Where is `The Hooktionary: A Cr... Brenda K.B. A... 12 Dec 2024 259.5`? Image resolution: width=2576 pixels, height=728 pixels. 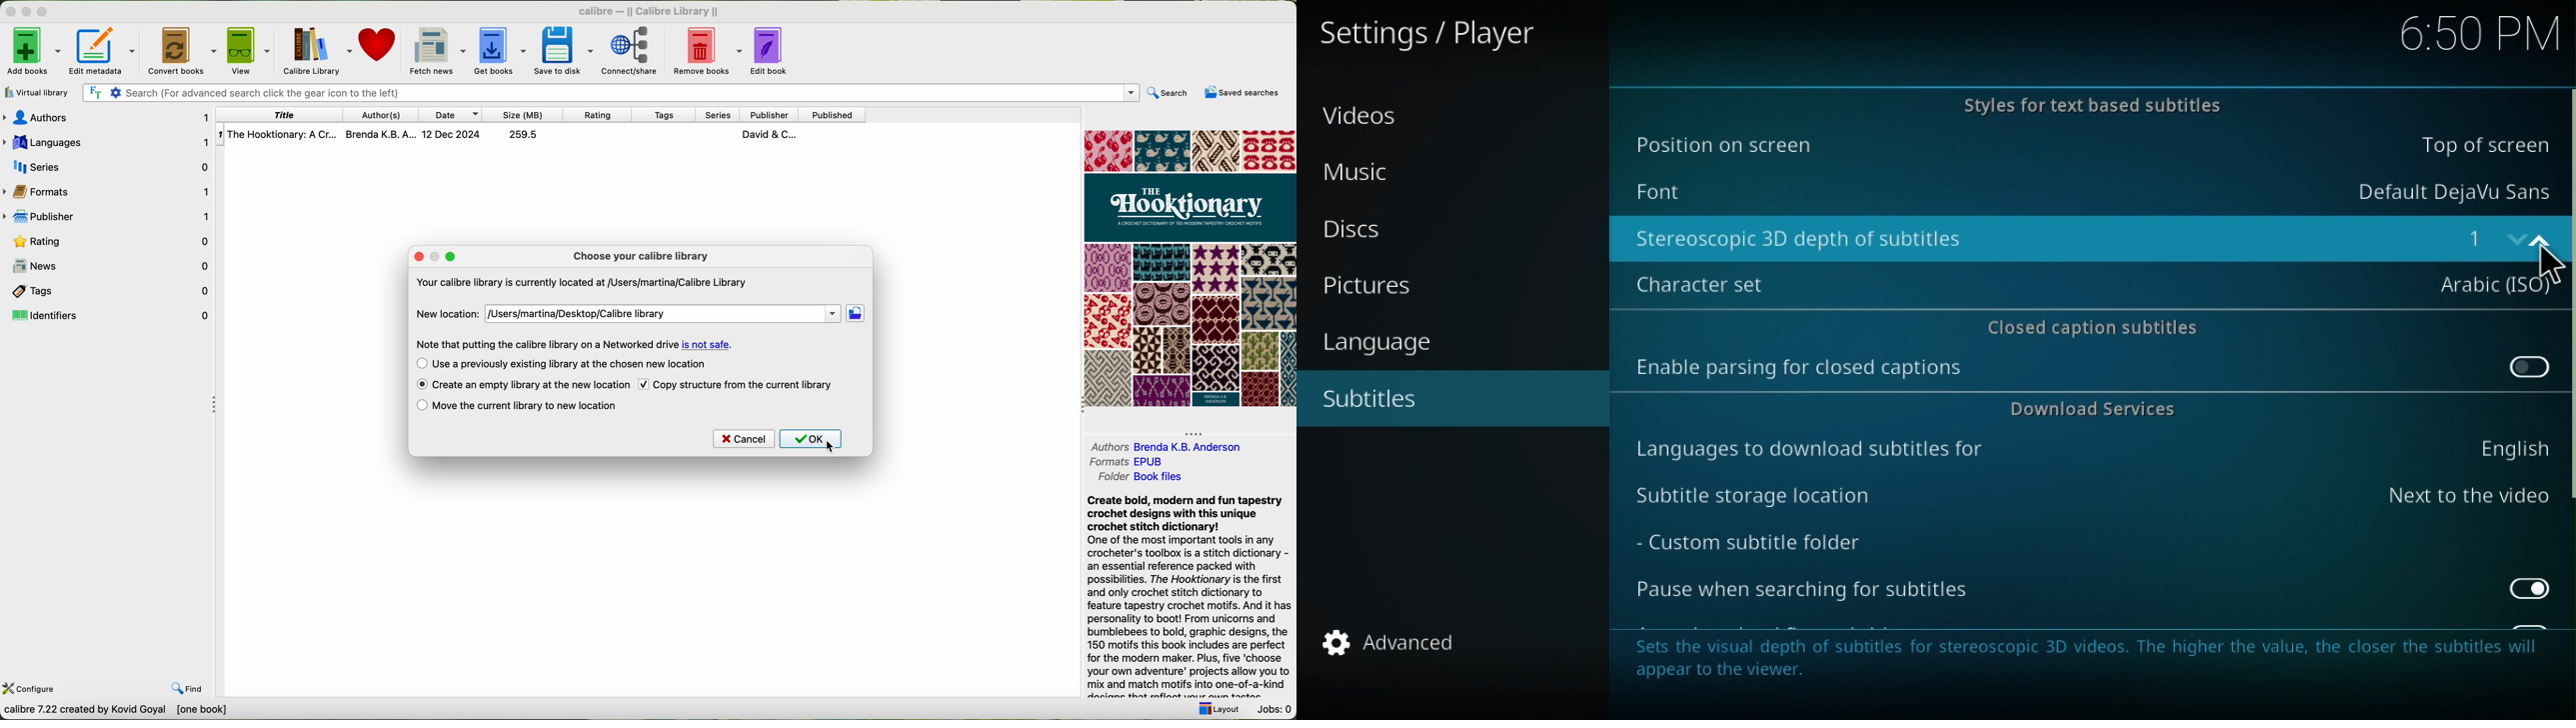
The Hooktionary: A Cr... Brenda K.B. A... 12 Dec 2024 259.5 is located at coordinates (510, 138).